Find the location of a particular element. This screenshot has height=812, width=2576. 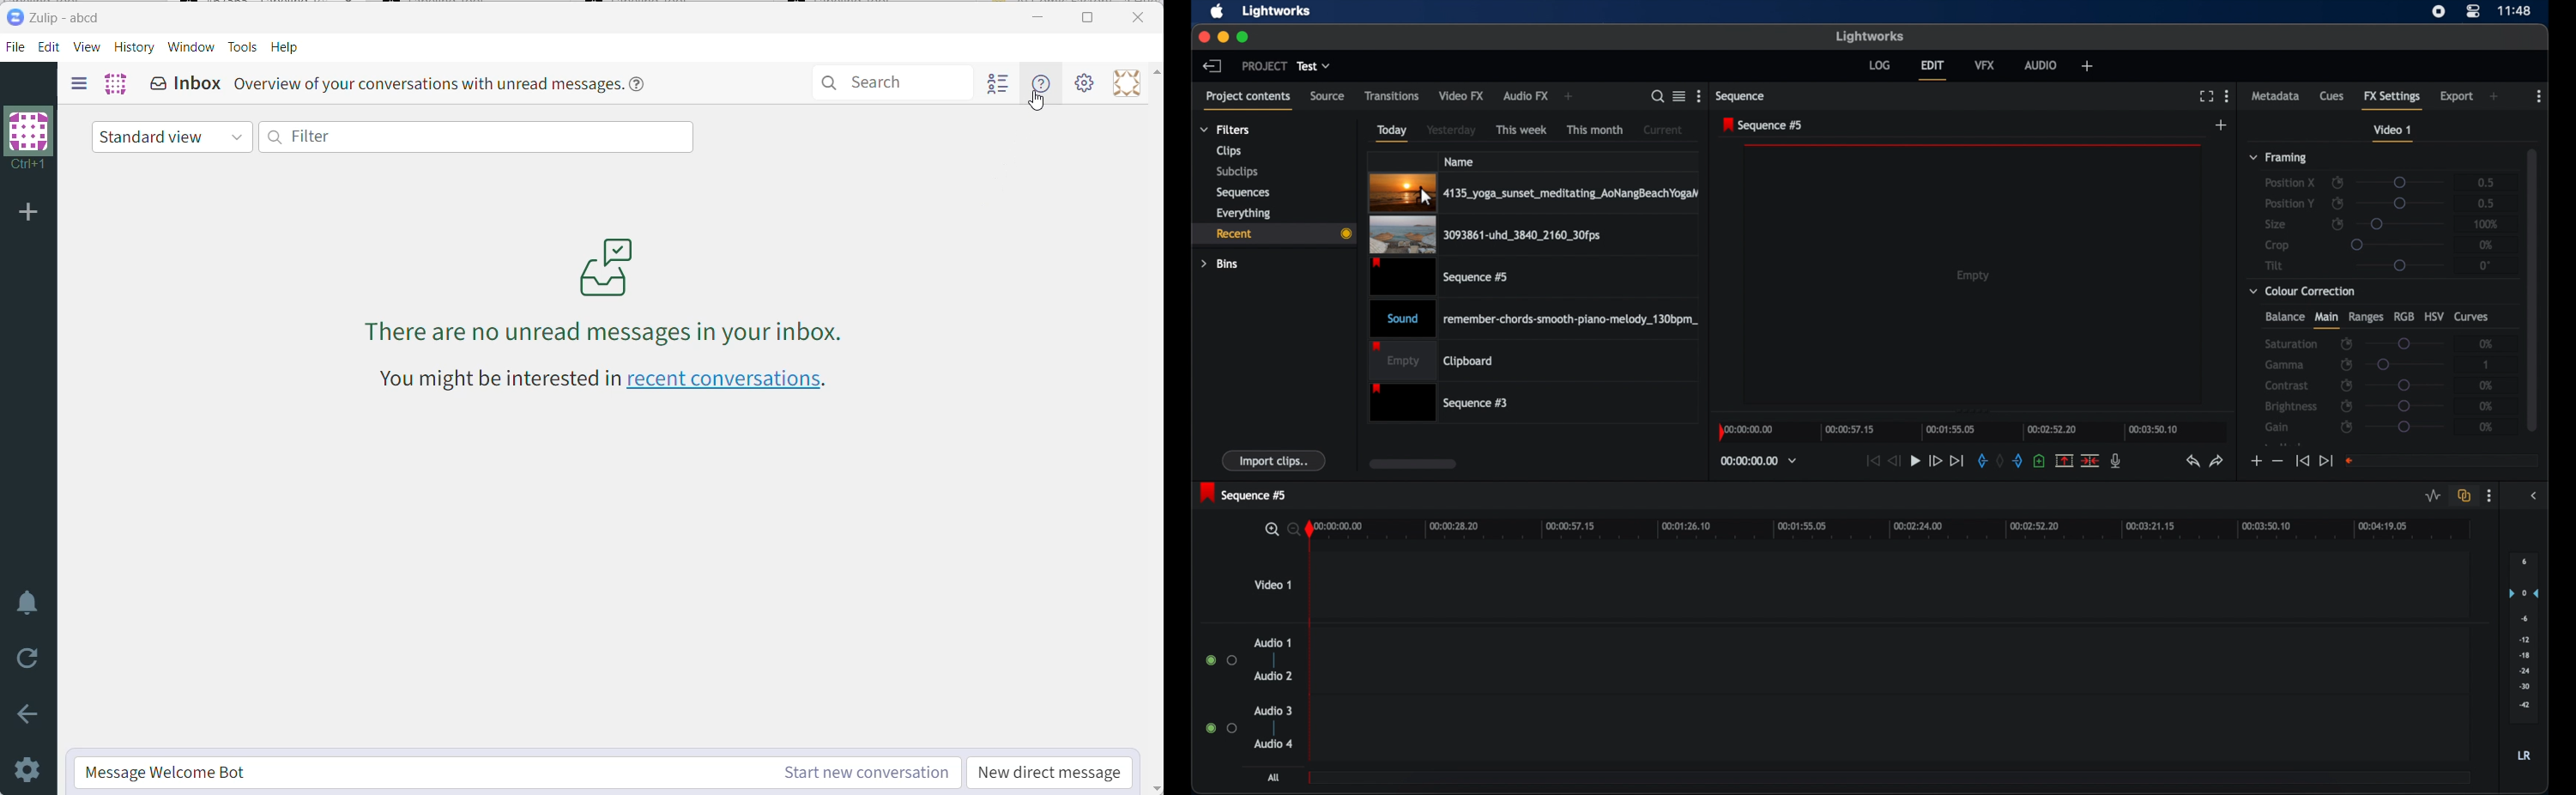

close is located at coordinates (1200, 37).